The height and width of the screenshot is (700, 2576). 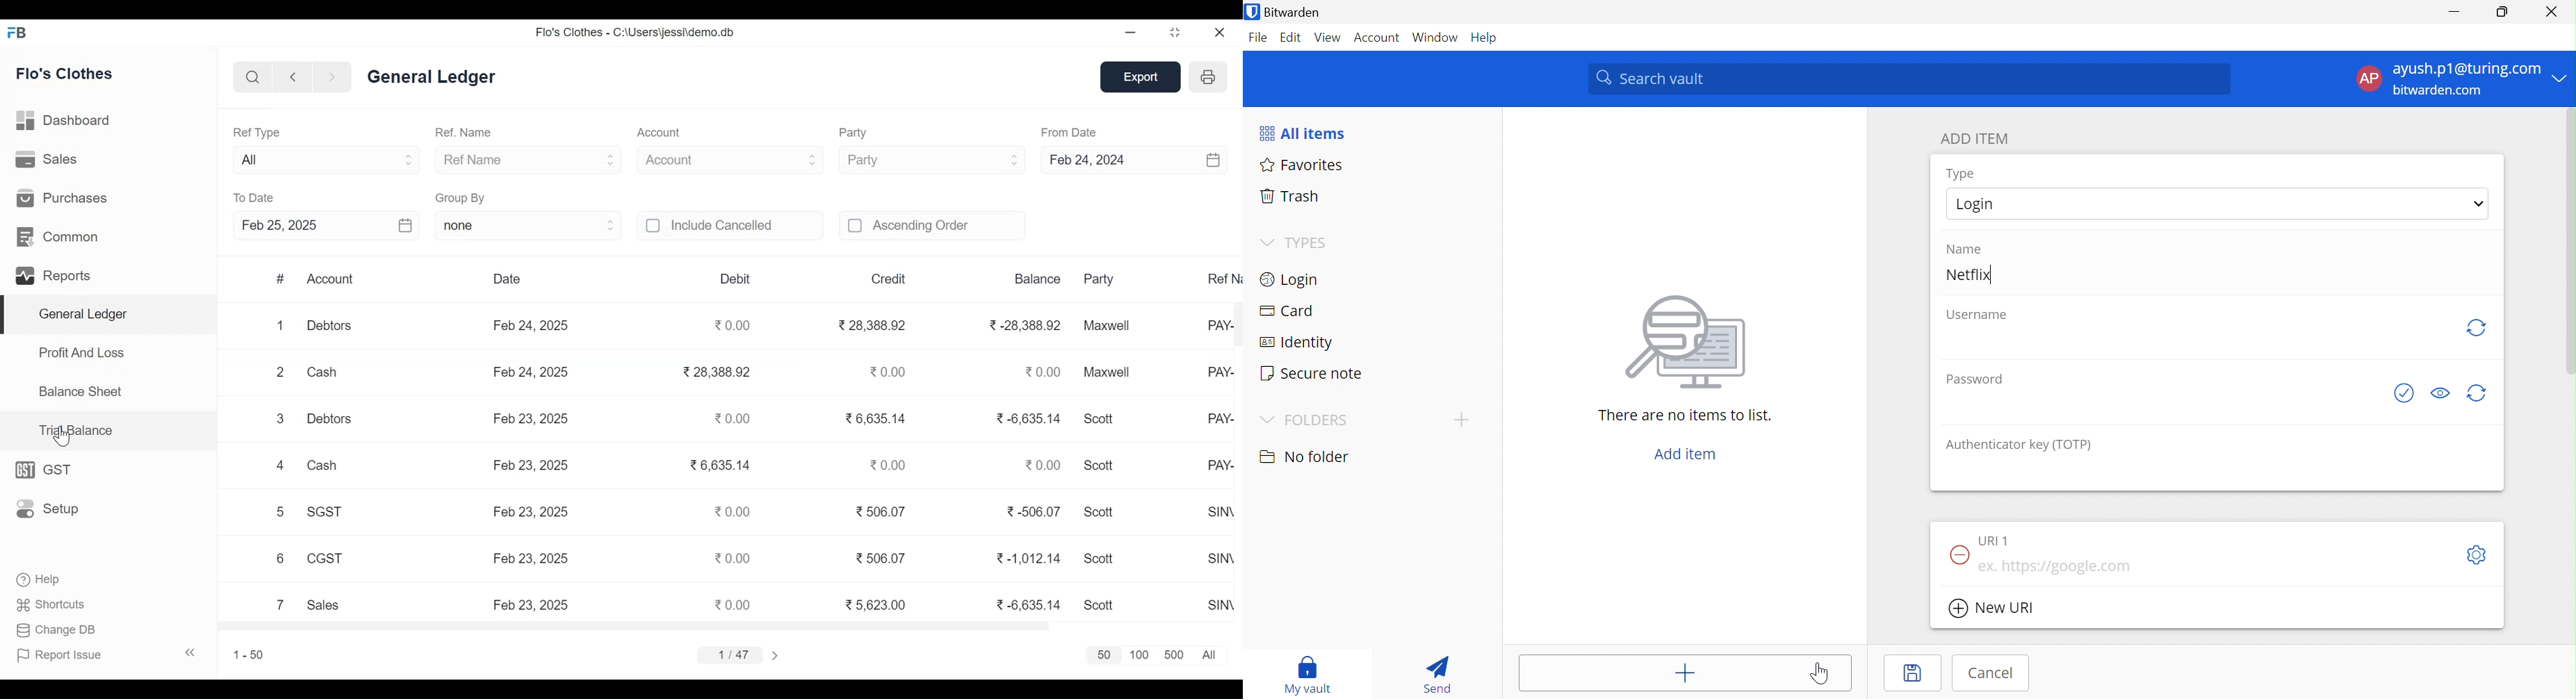 I want to click on Scott, so click(x=1099, y=464).